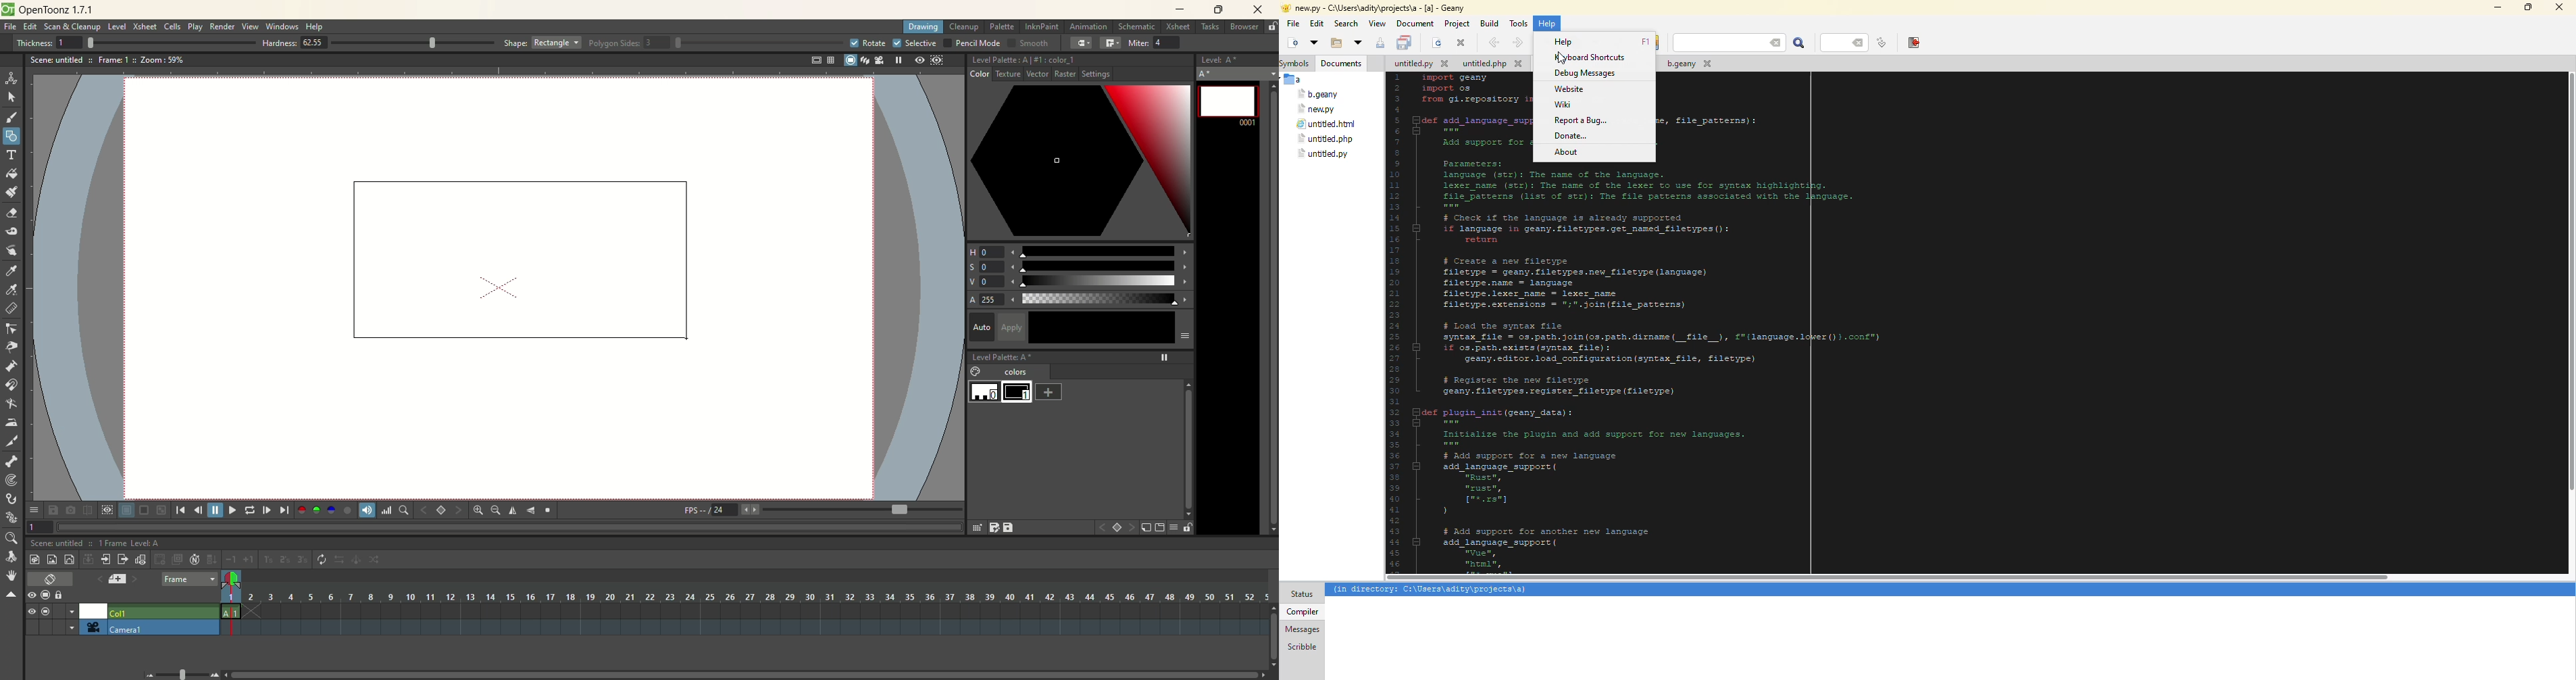 This screenshot has width=2576, height=700. Describe the element at coordinates (1119, 529) in the screenshot. I see `set key` at that location.